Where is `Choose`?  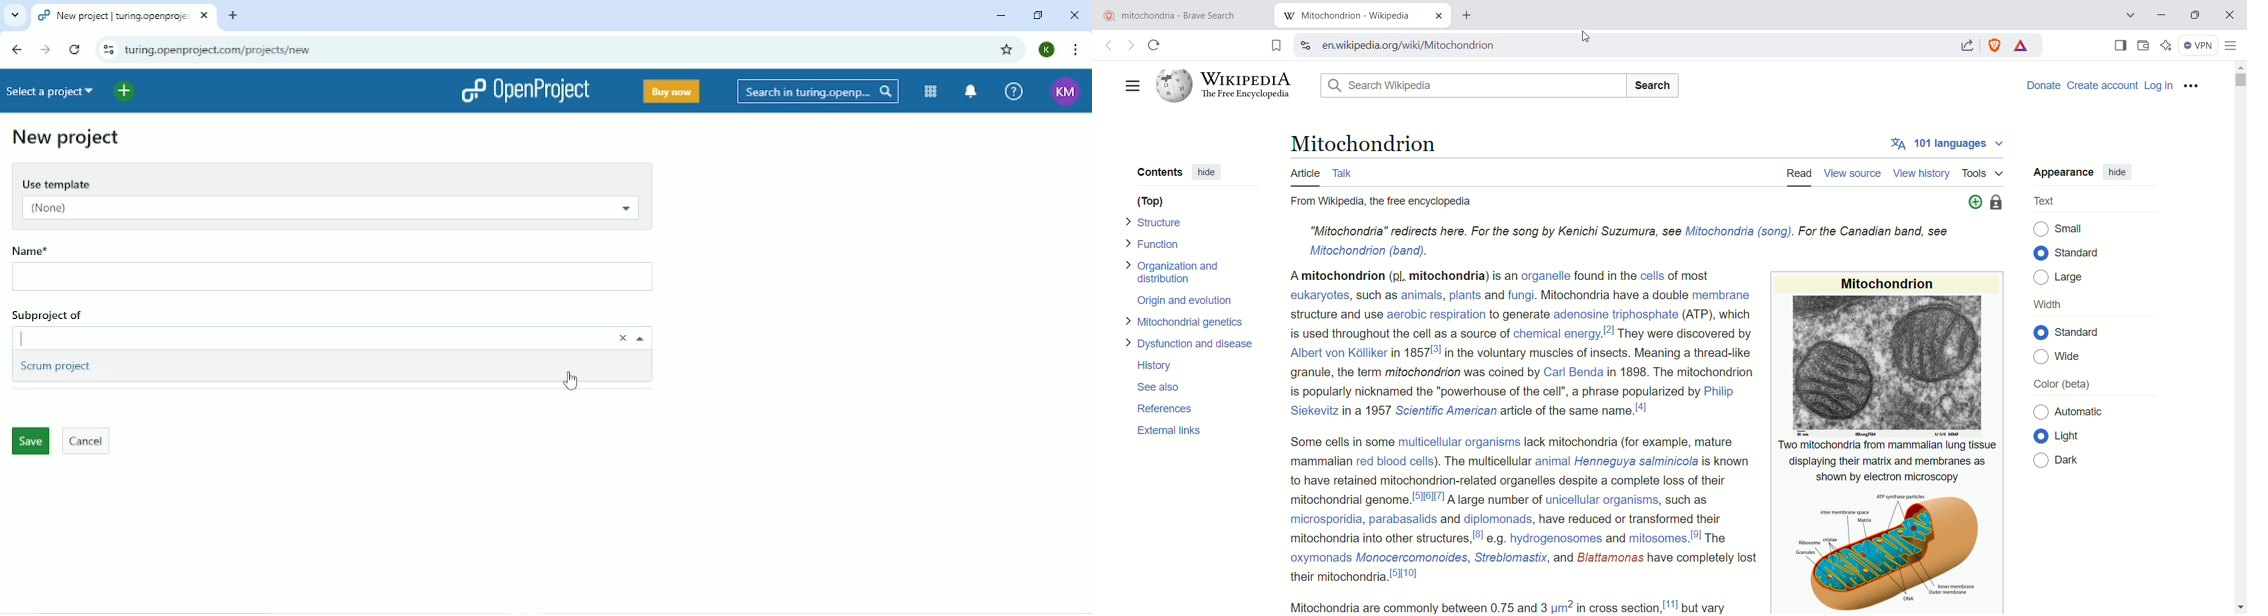
Choose is located at coordinates (642, 339).